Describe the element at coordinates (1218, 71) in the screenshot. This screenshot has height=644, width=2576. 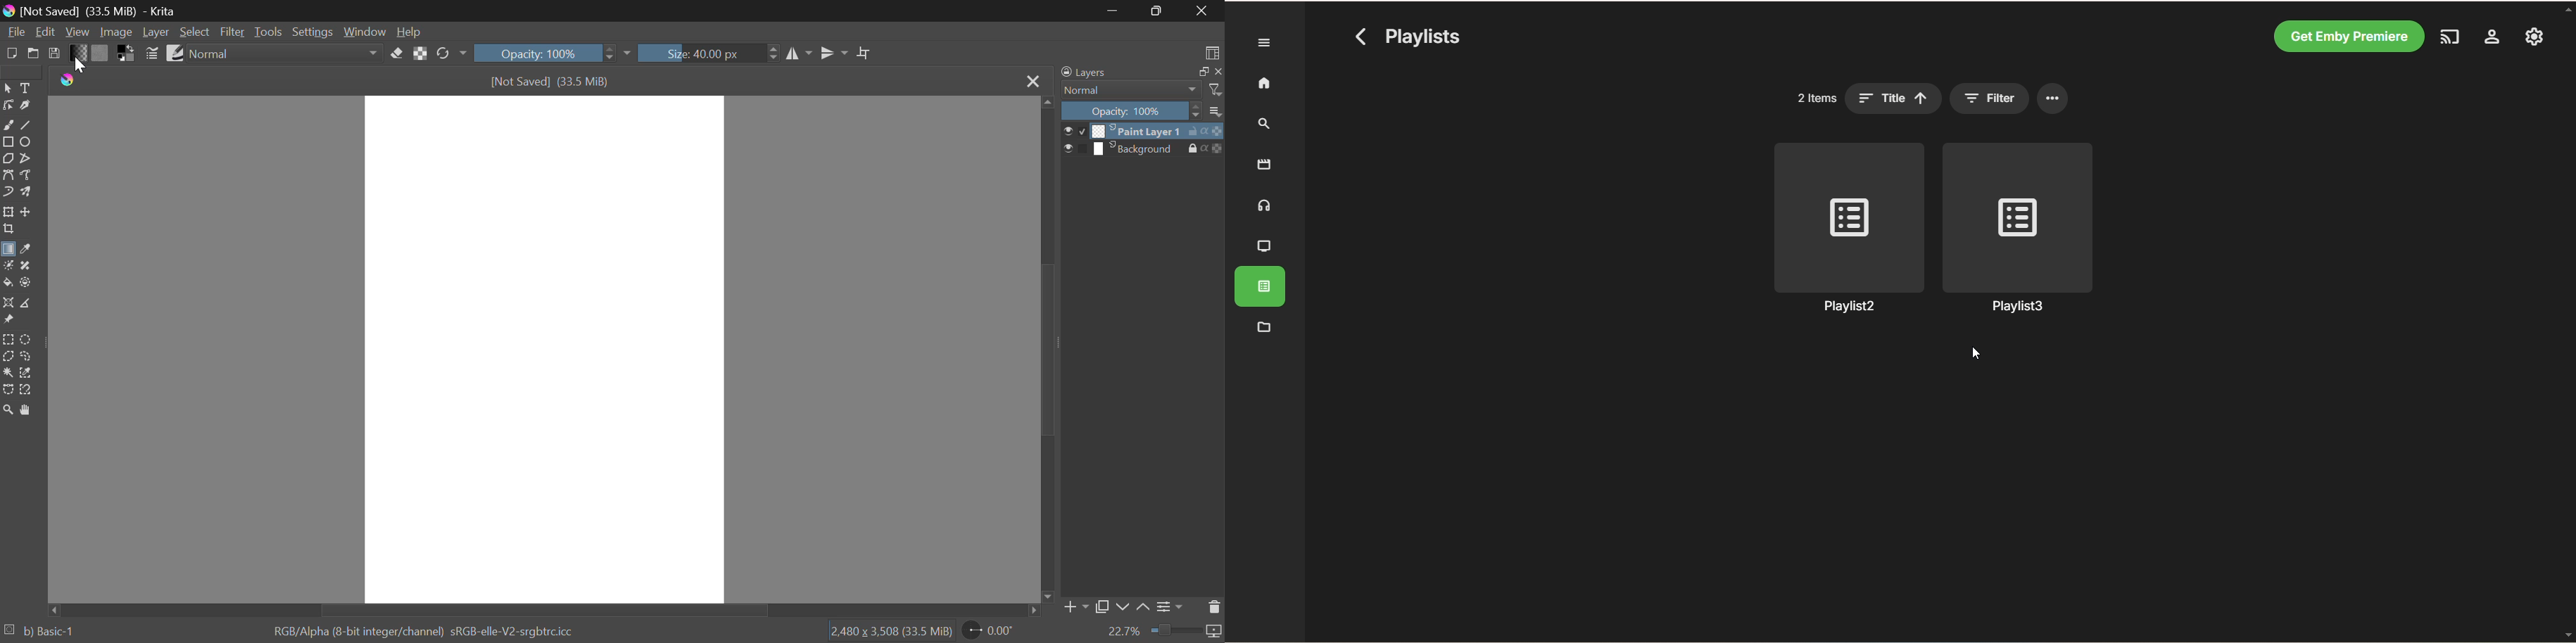
I see `close` at that location.